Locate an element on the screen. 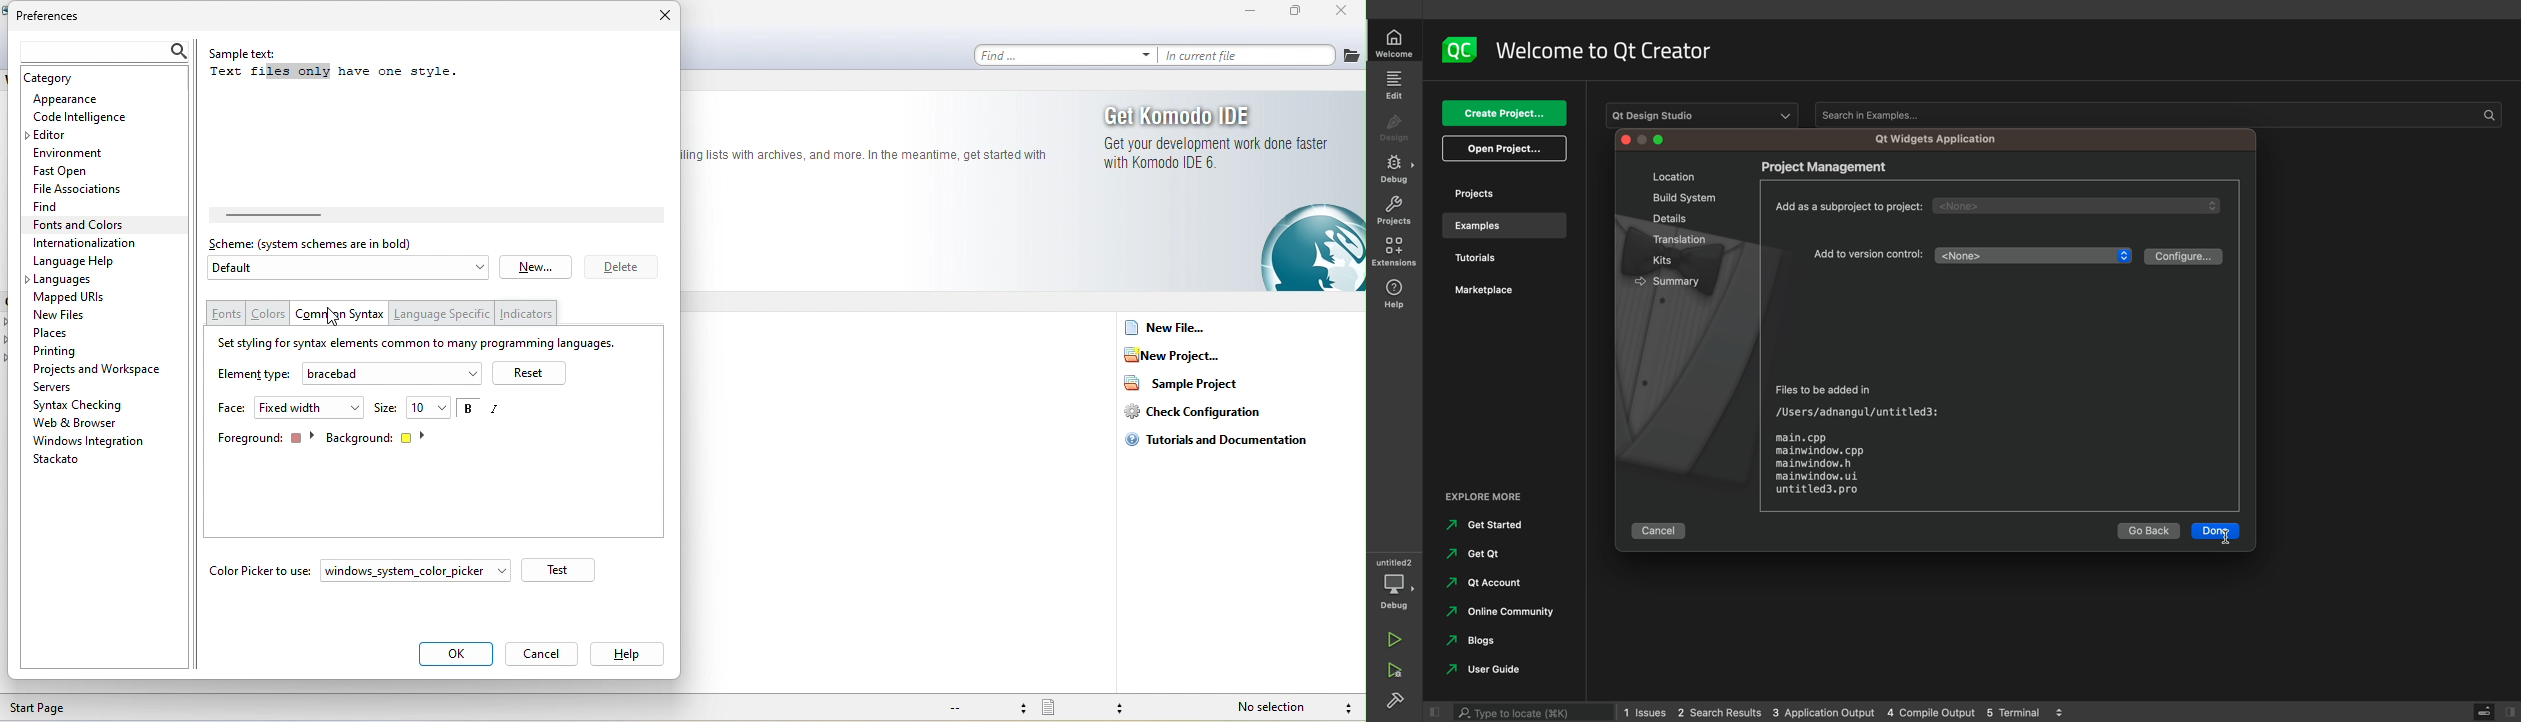 The width and height of the screenshot is (2548, 728). foreground is located at coordinates (265, 438).